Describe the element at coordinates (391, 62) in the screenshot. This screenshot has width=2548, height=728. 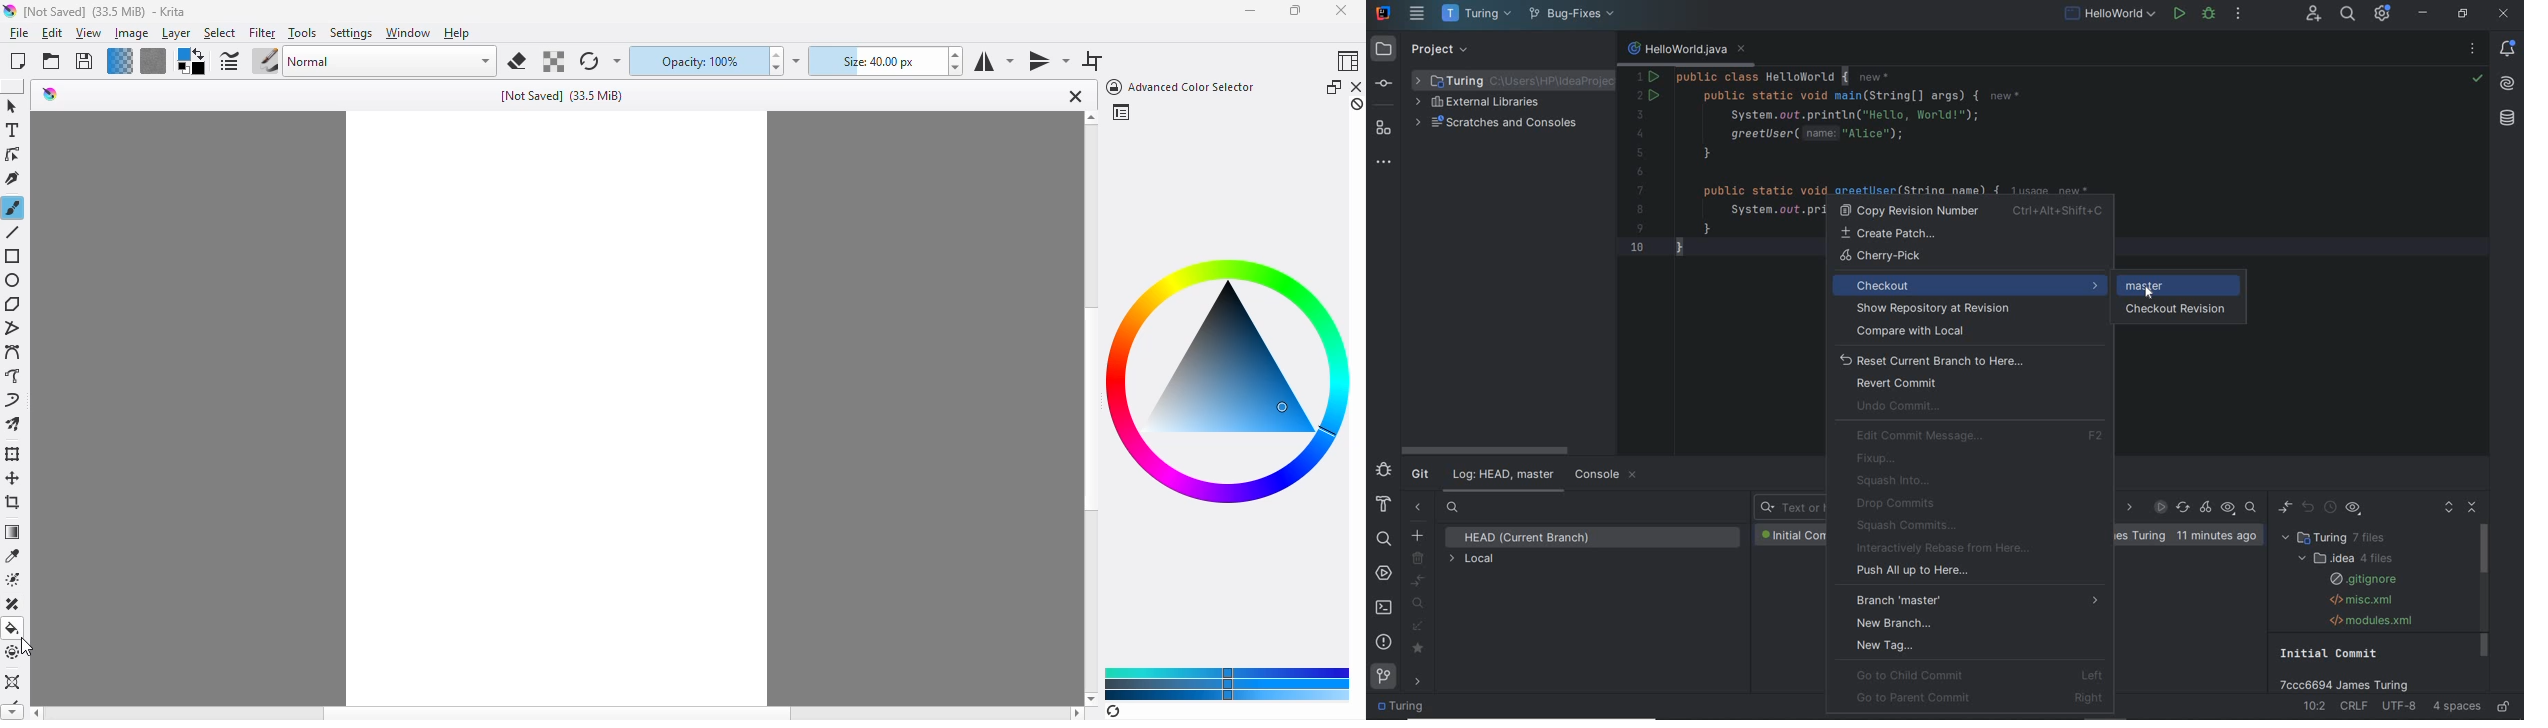
I see `blending mode` at that location.